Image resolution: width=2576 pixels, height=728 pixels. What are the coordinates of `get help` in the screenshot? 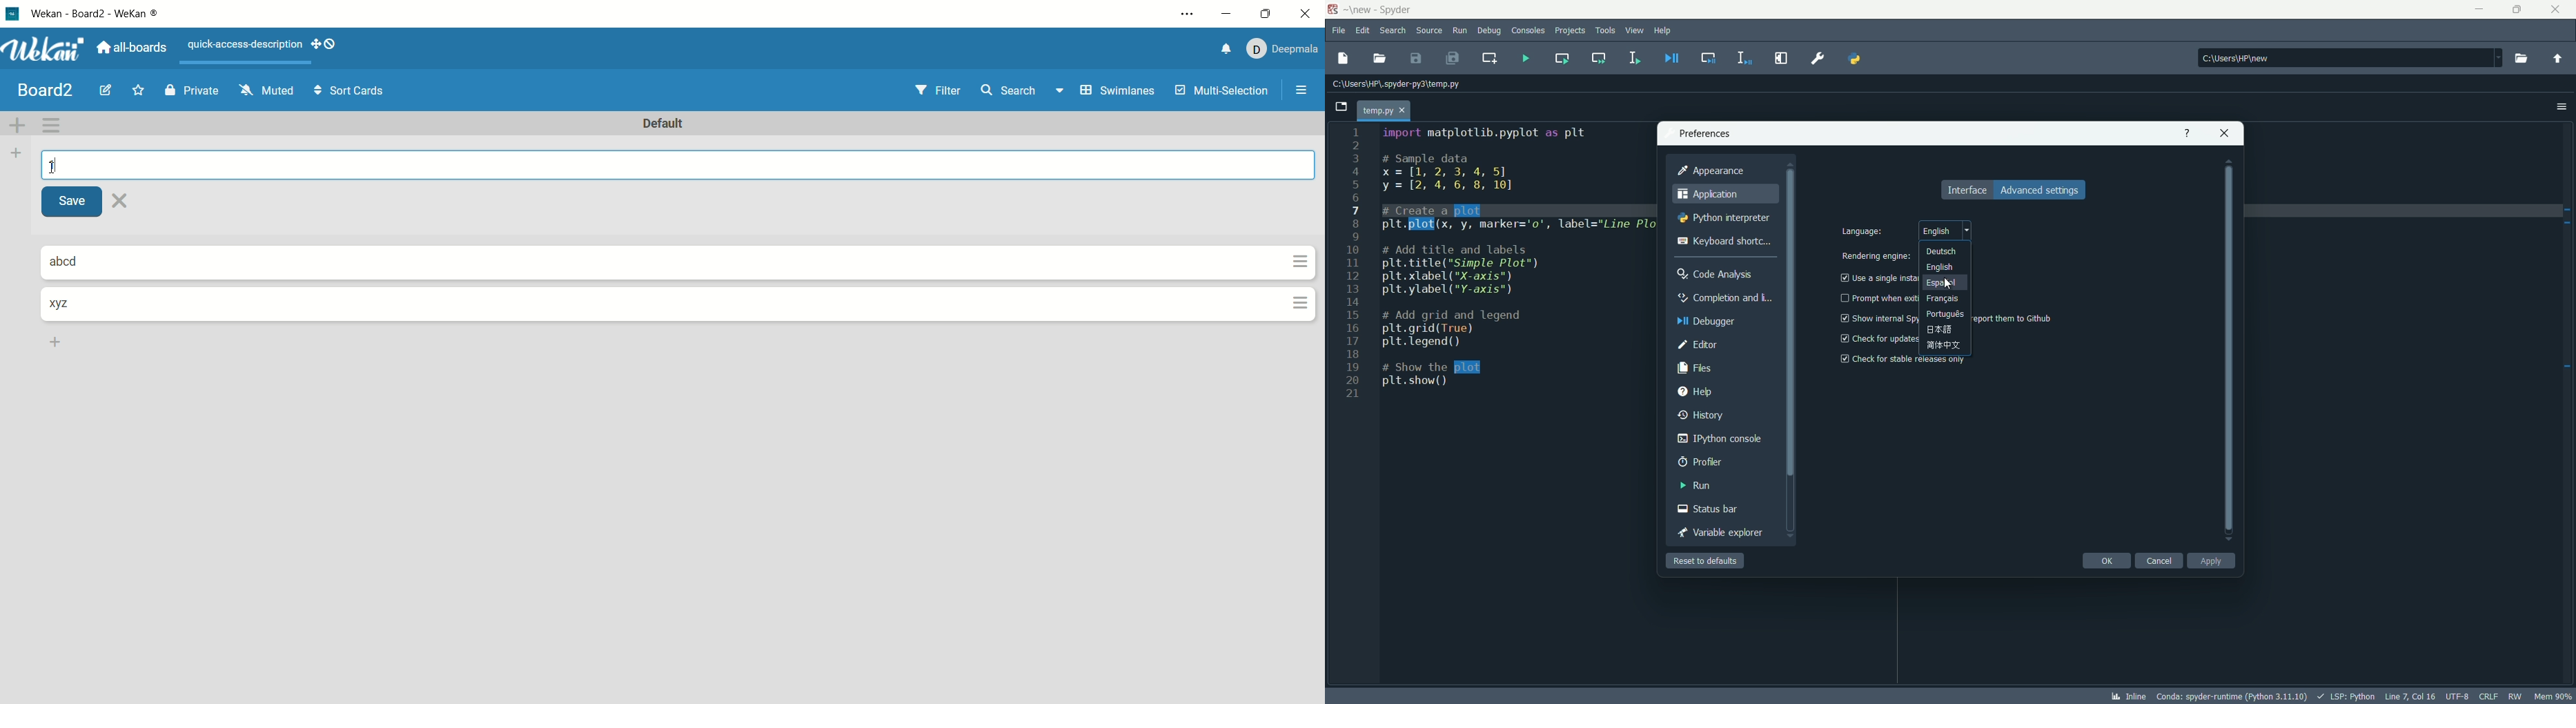 It's located at (2186, 133).